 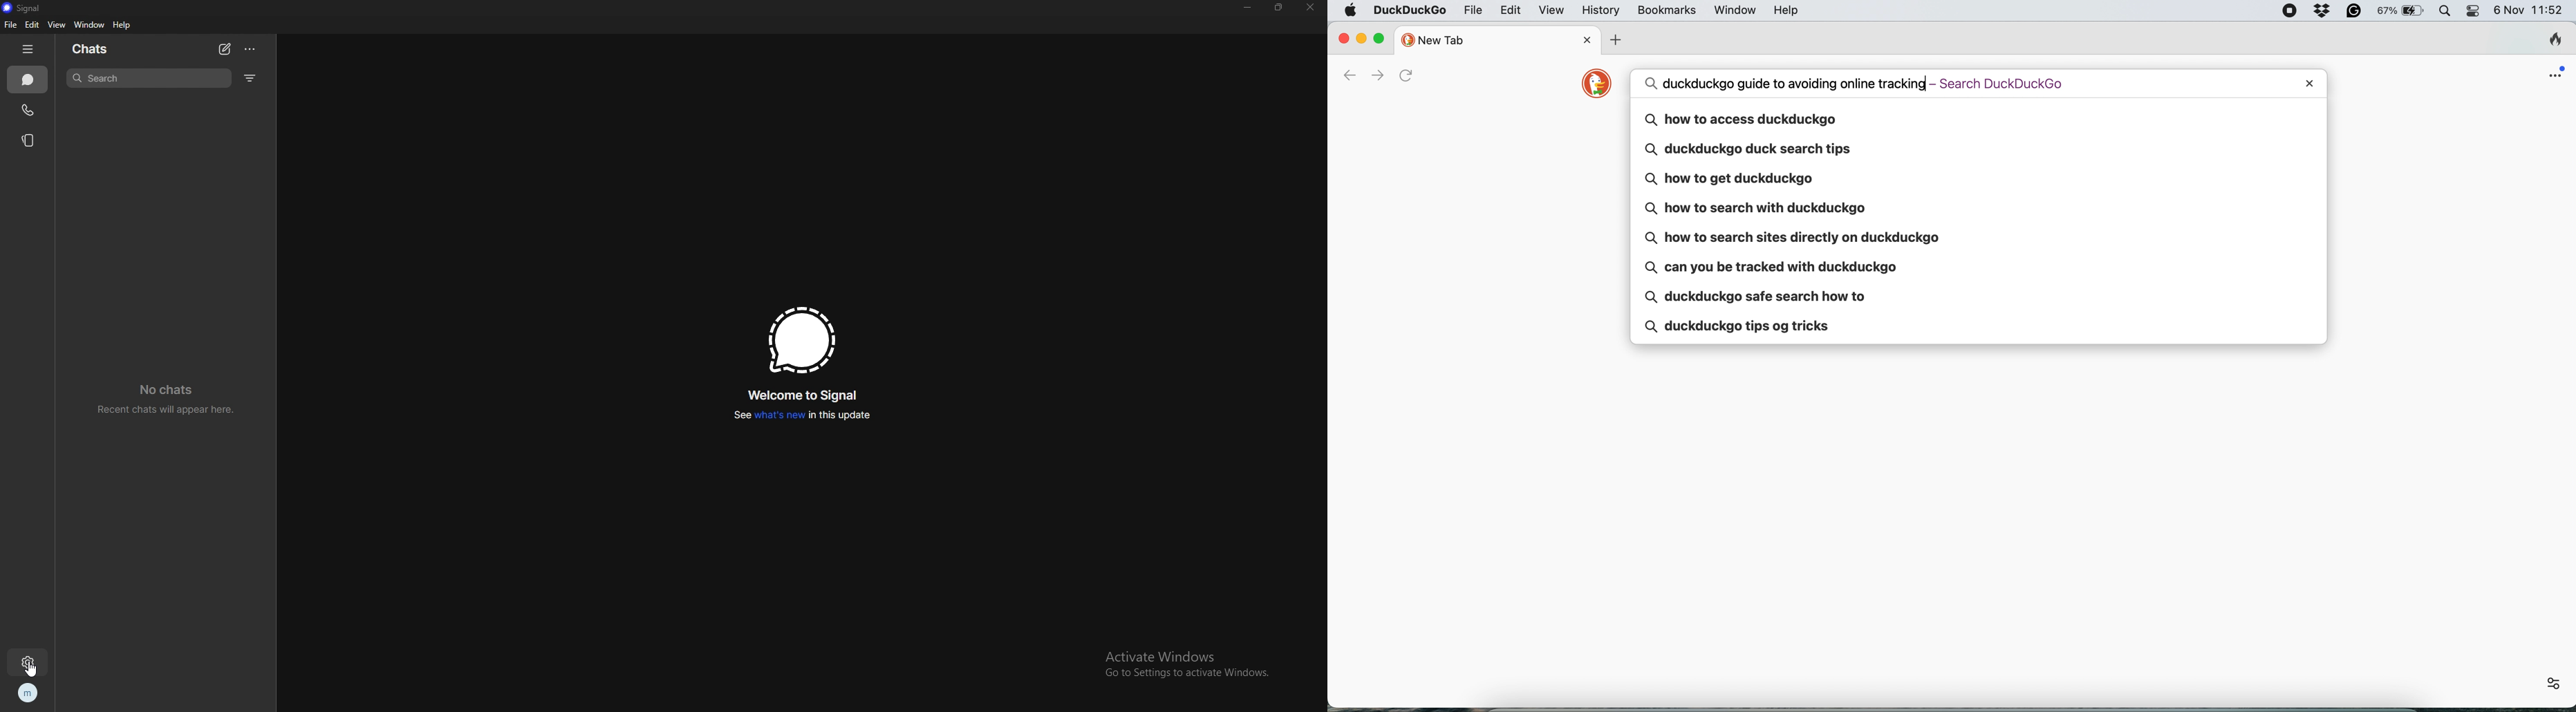 I want to click on search, so click(x=151, y=78).